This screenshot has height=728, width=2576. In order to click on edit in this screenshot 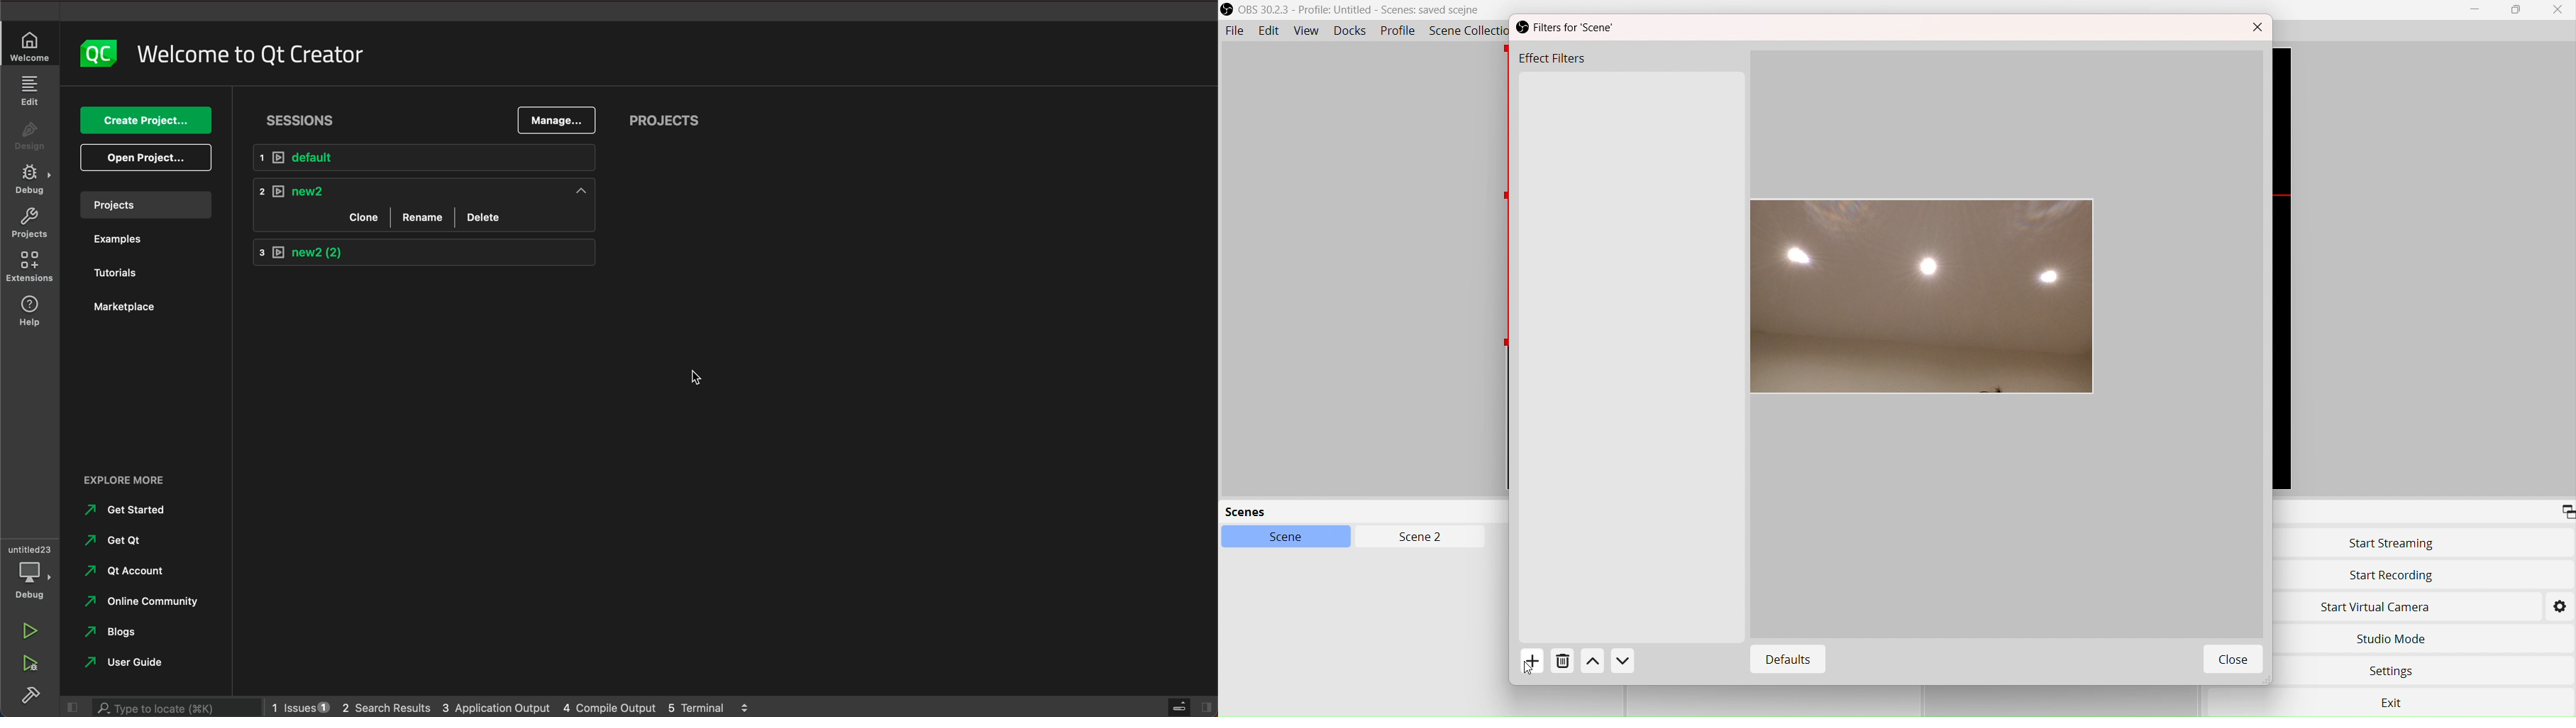, I will do `click(32, 93)`.